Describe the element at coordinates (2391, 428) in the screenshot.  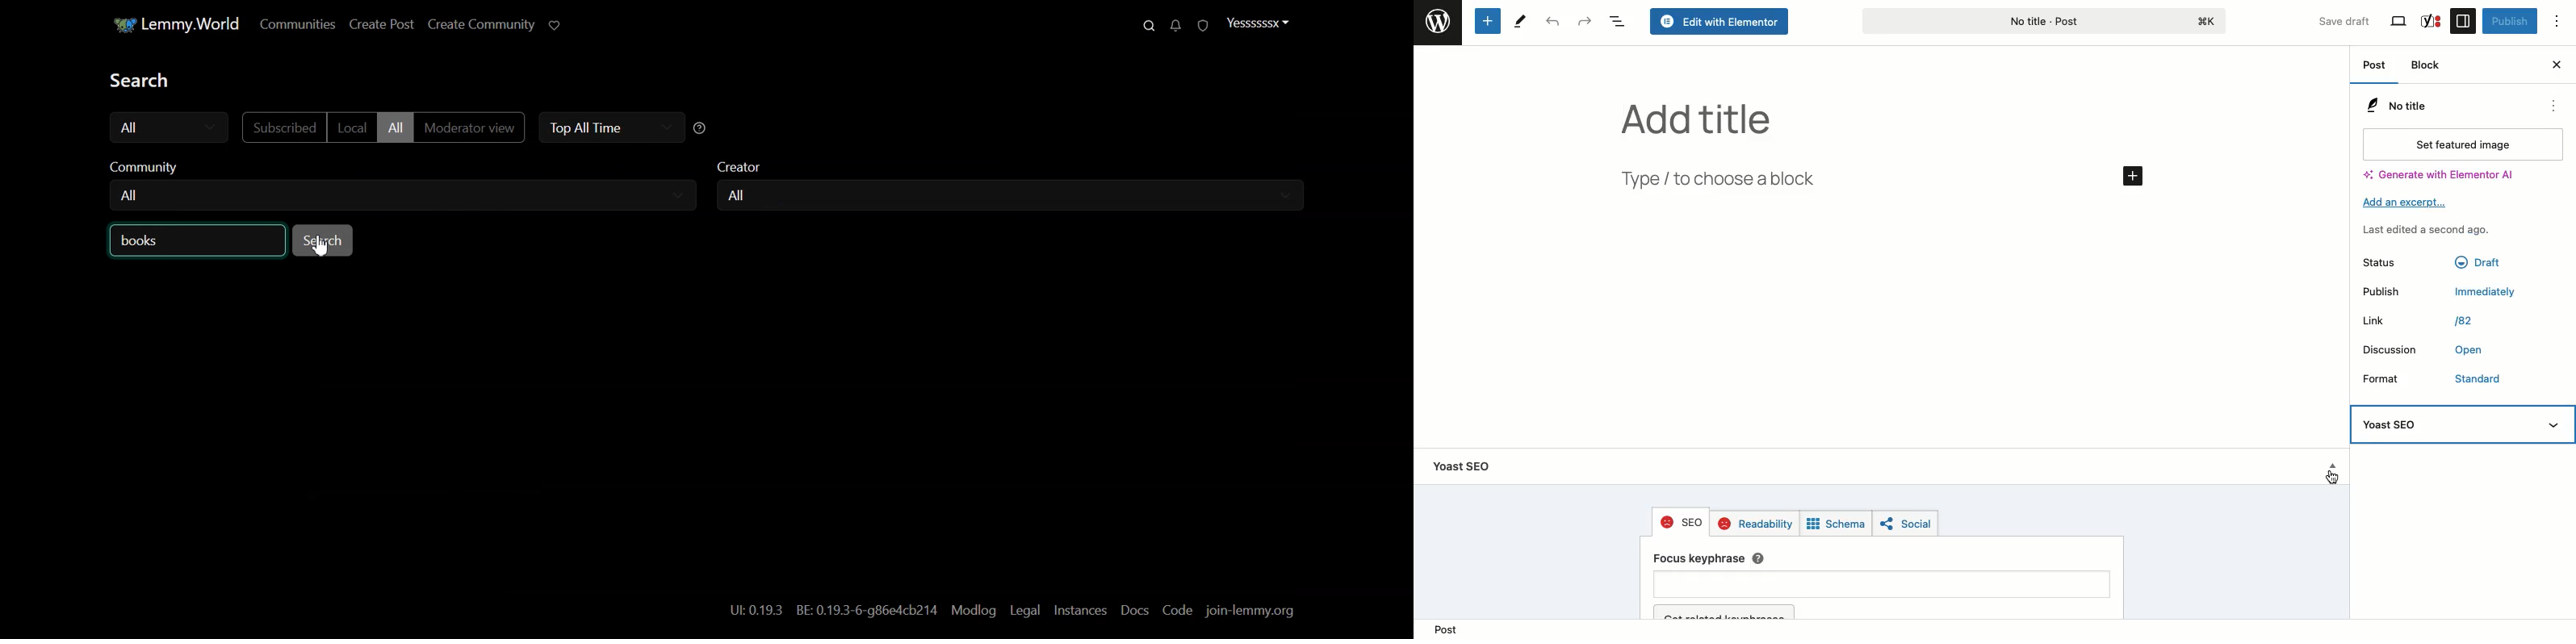
I see `Yoast SEO` at that location.